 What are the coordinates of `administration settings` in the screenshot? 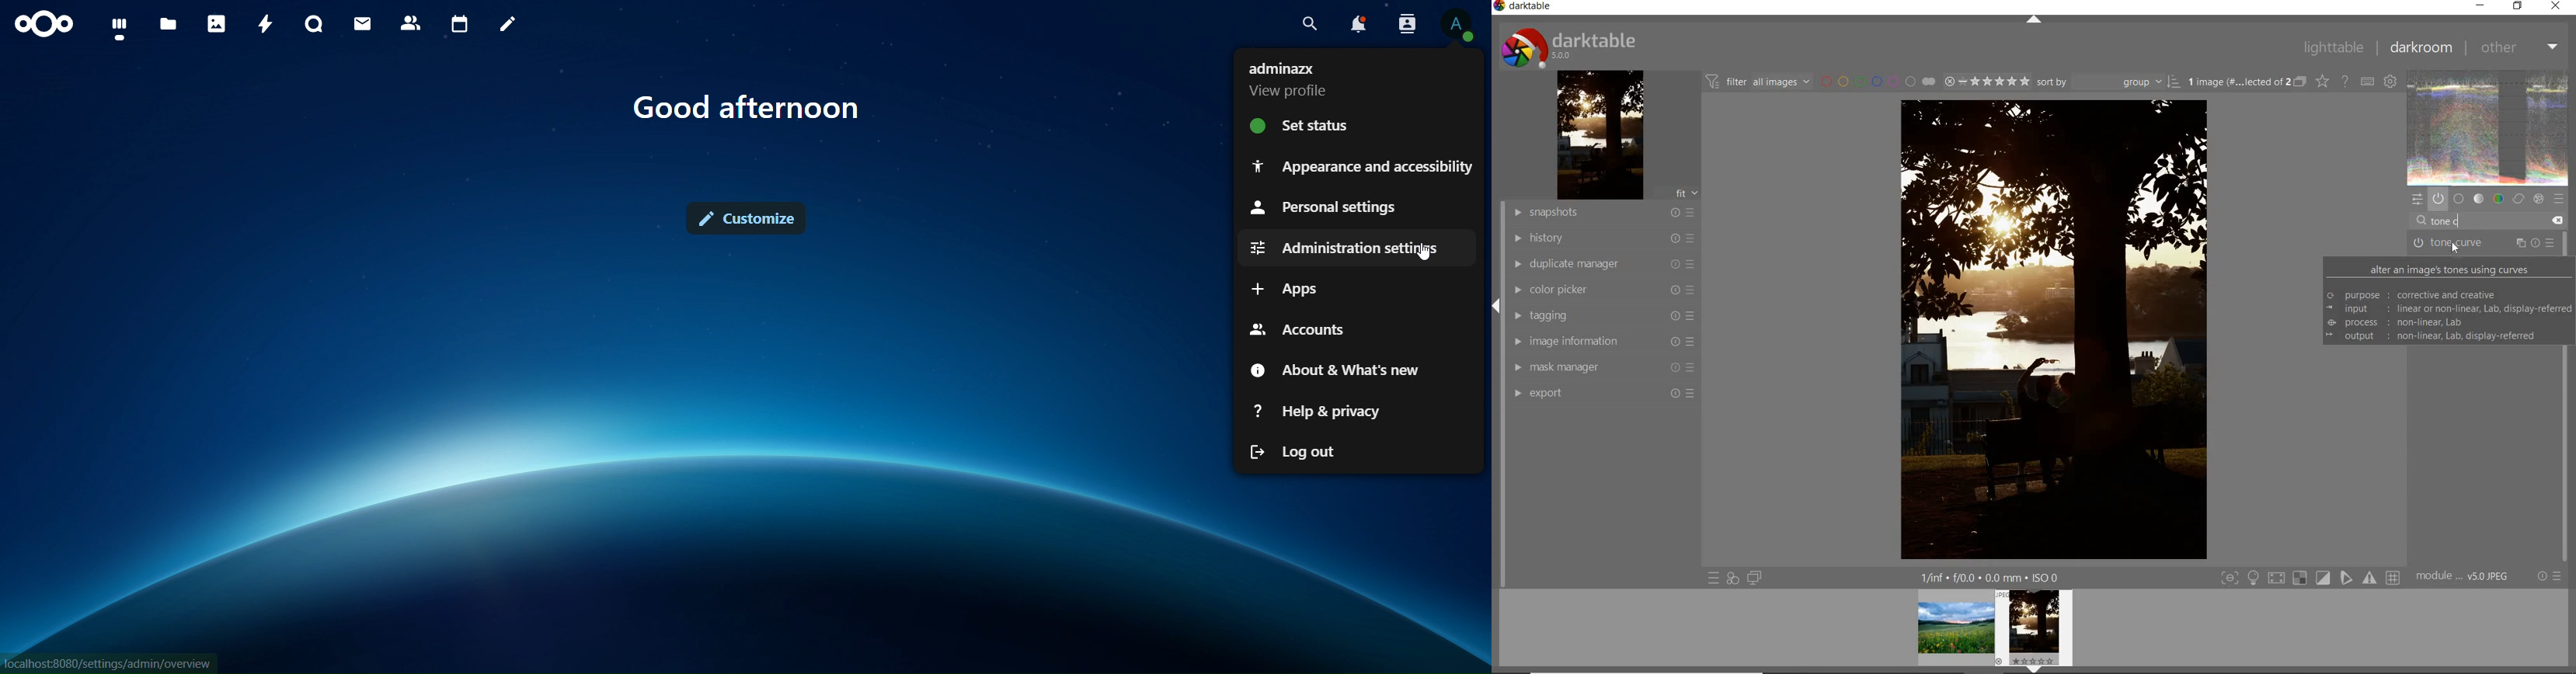 It's located at (1338, 248).